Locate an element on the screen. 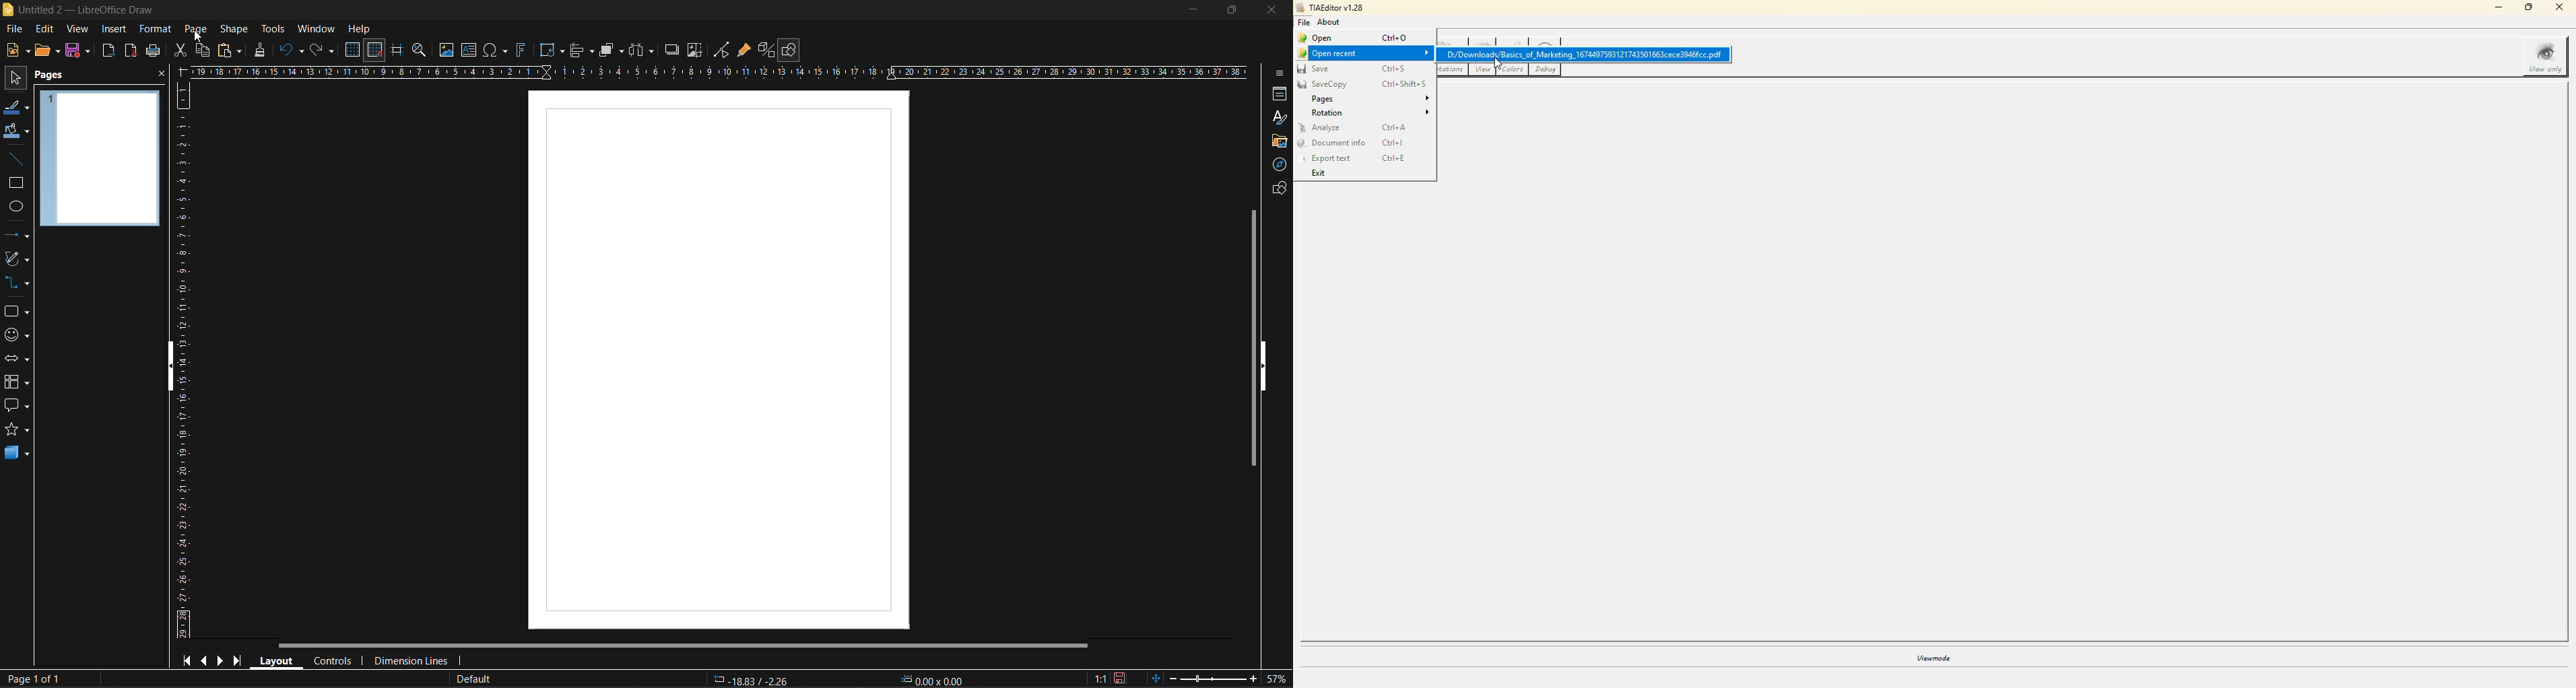 Image resolution: width=2576 pixels, height=700 pixels. new is located at coordinates (15, 52).